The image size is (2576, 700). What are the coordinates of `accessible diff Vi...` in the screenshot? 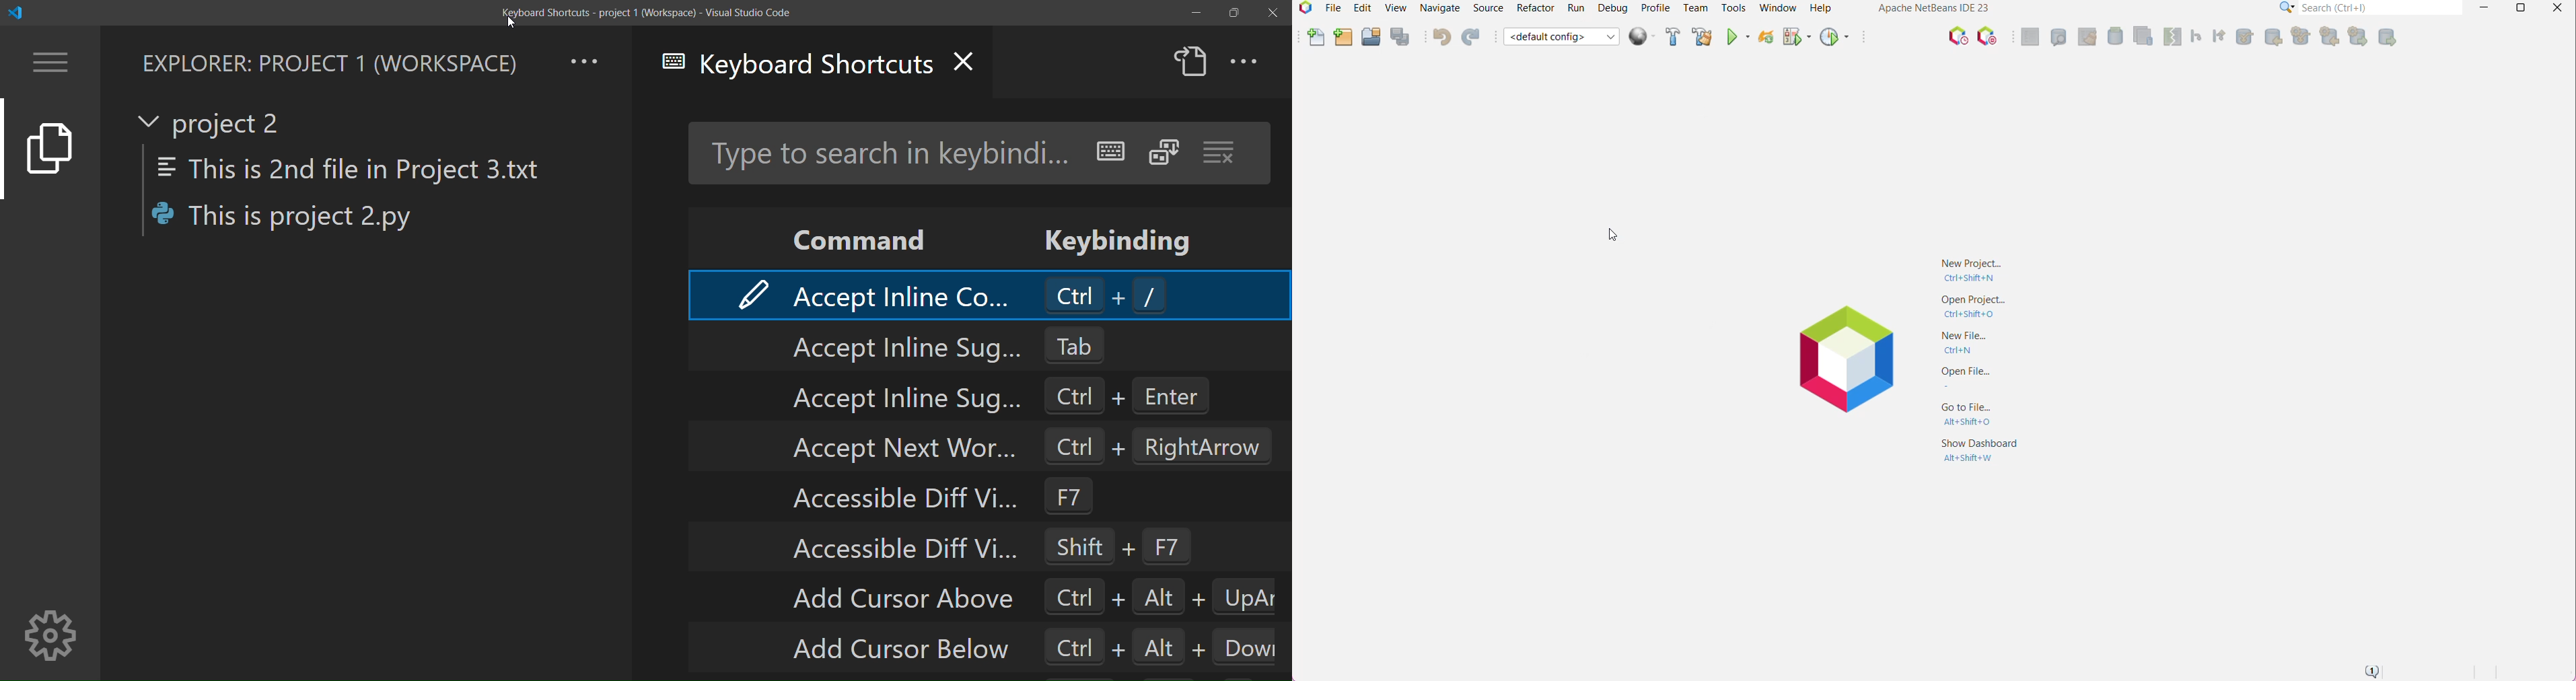 It's located at (904, 500).